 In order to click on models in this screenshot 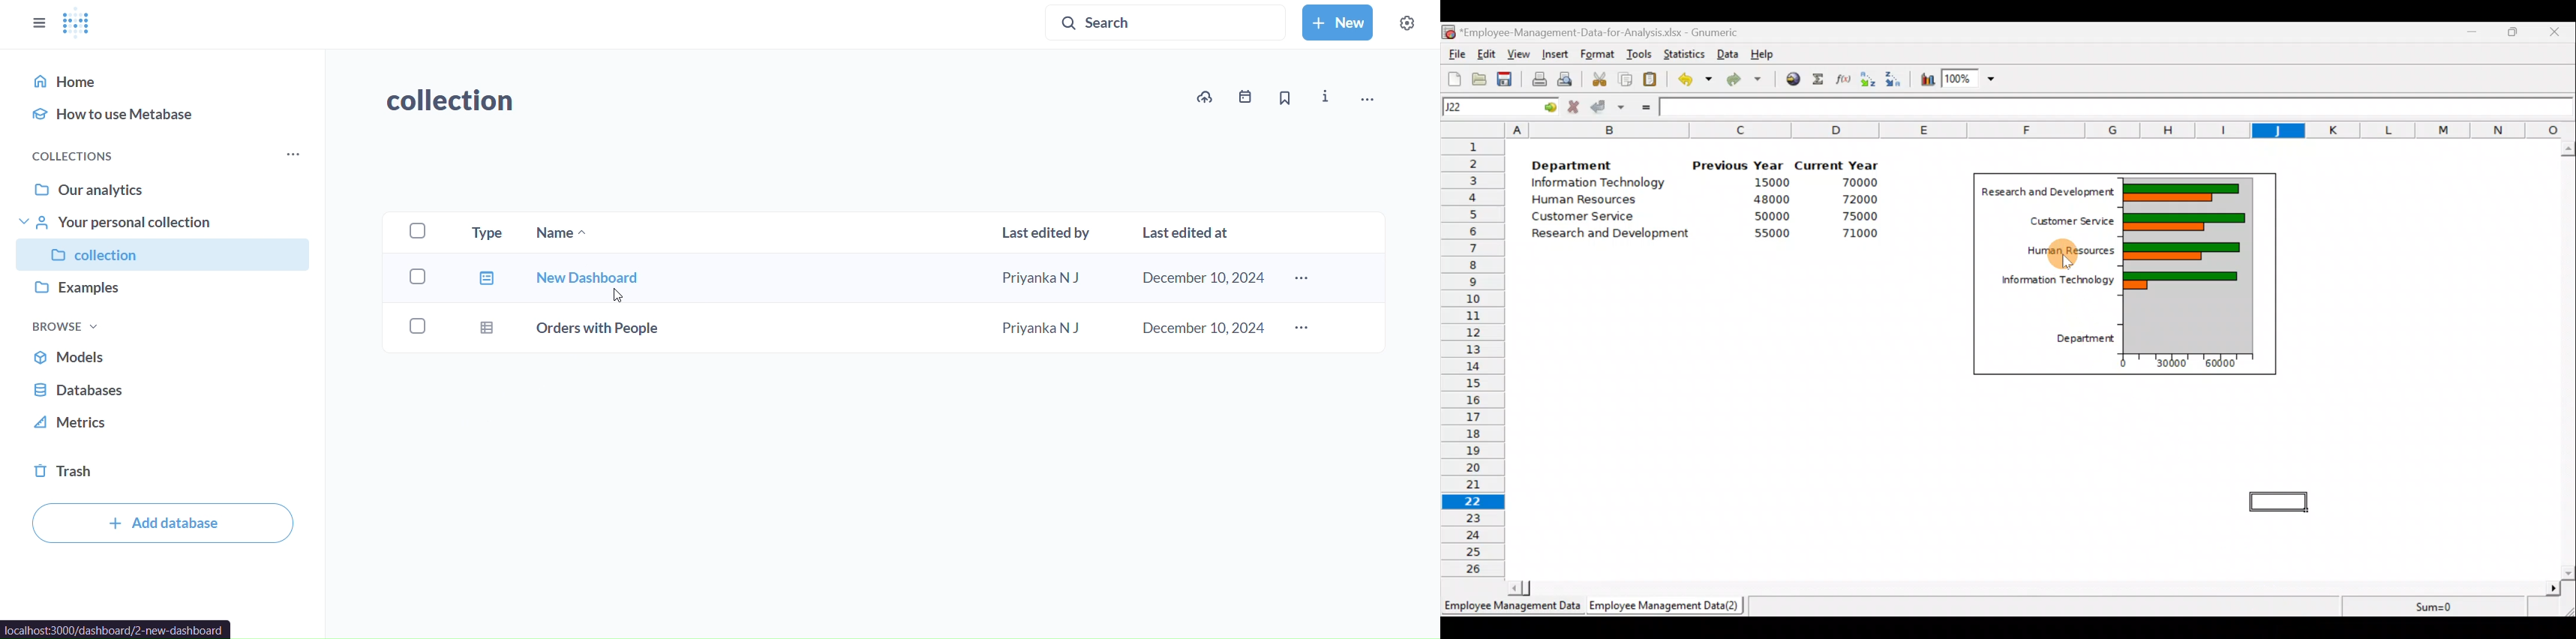, I will do `click(173, 356)`.